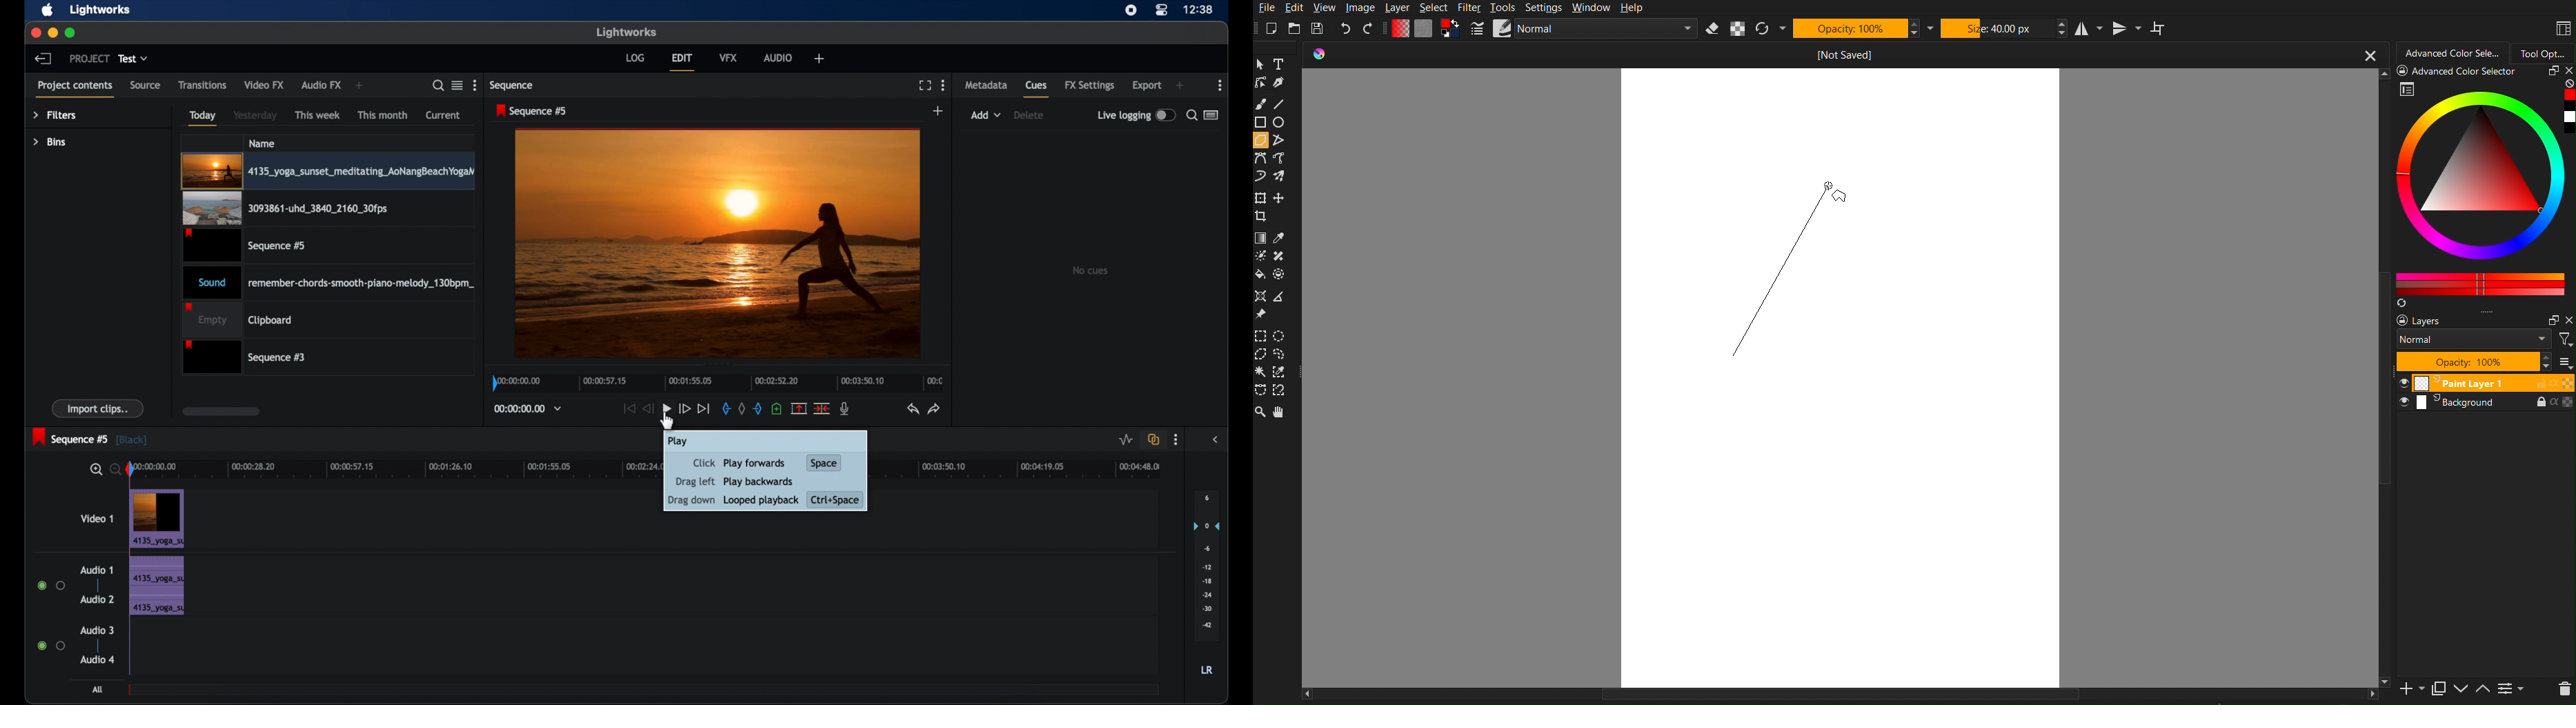 The height and width of the screenshot is (728, 2576). What do you see at coordinates (1281, 139) in the screenshot?
I see `polyline tool` at bounding box center [1281, 139].